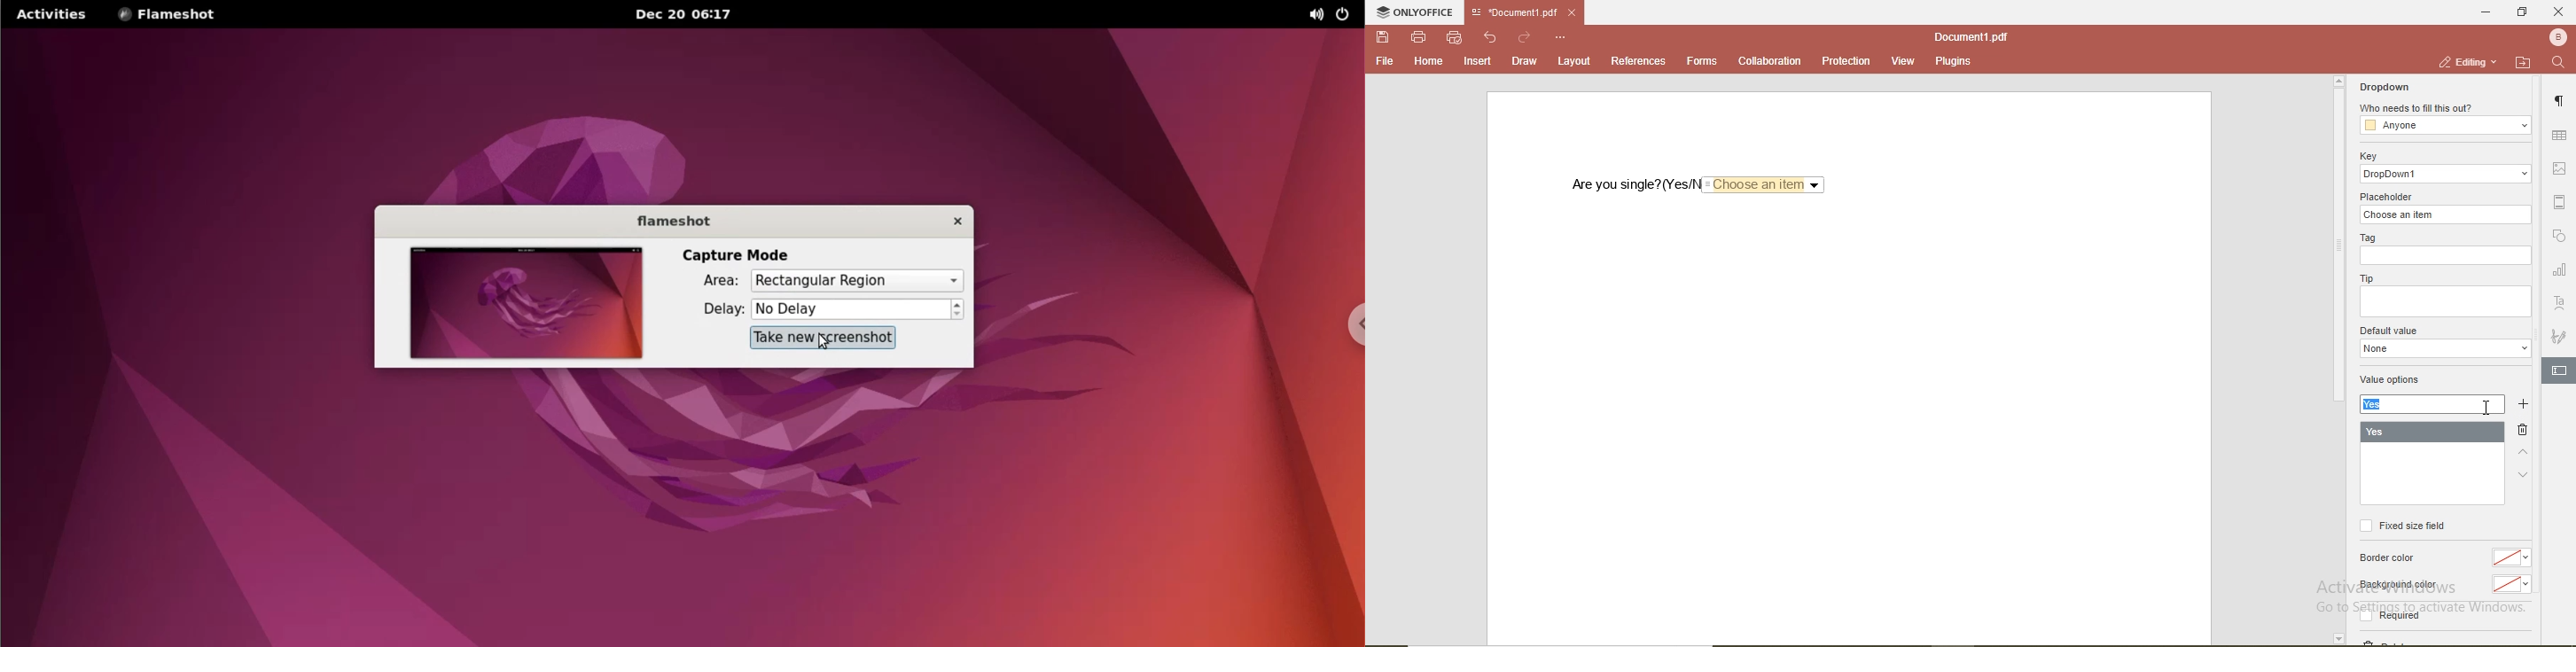  Describe the element at coordinates (2560, 334) in the screenshot. I see `signature` at that location.